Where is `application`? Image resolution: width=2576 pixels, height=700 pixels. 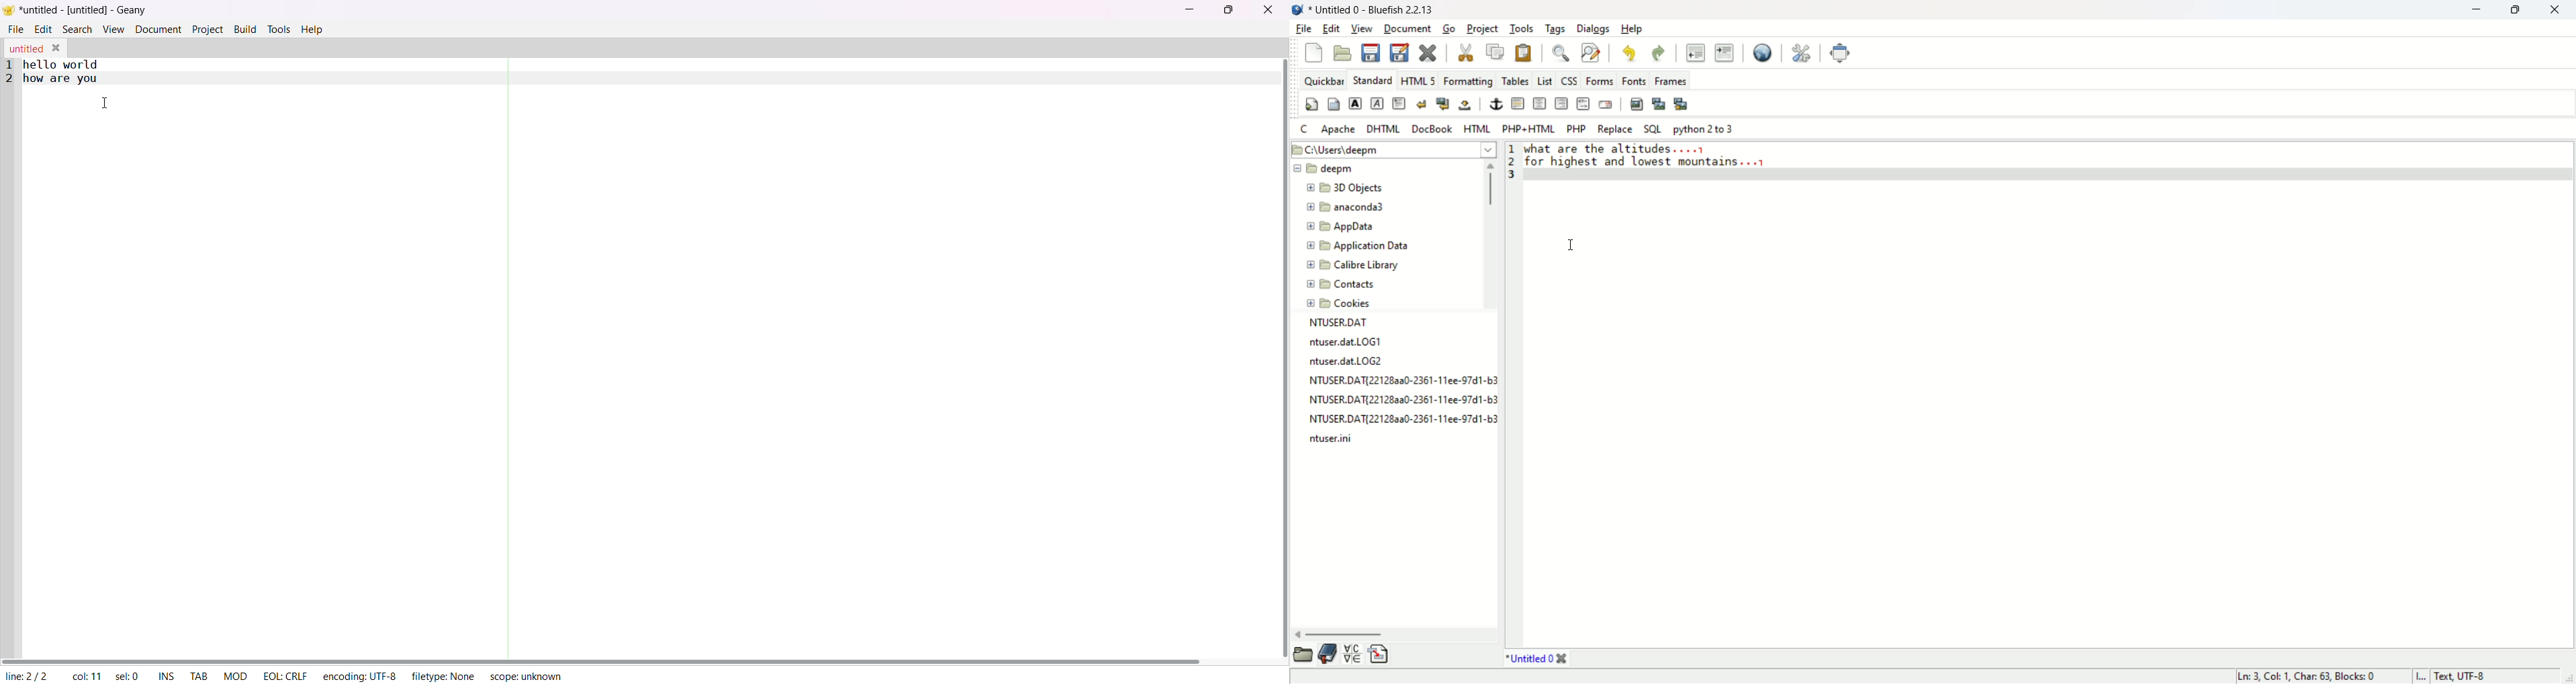 application is located at coordinates (1358, 246).